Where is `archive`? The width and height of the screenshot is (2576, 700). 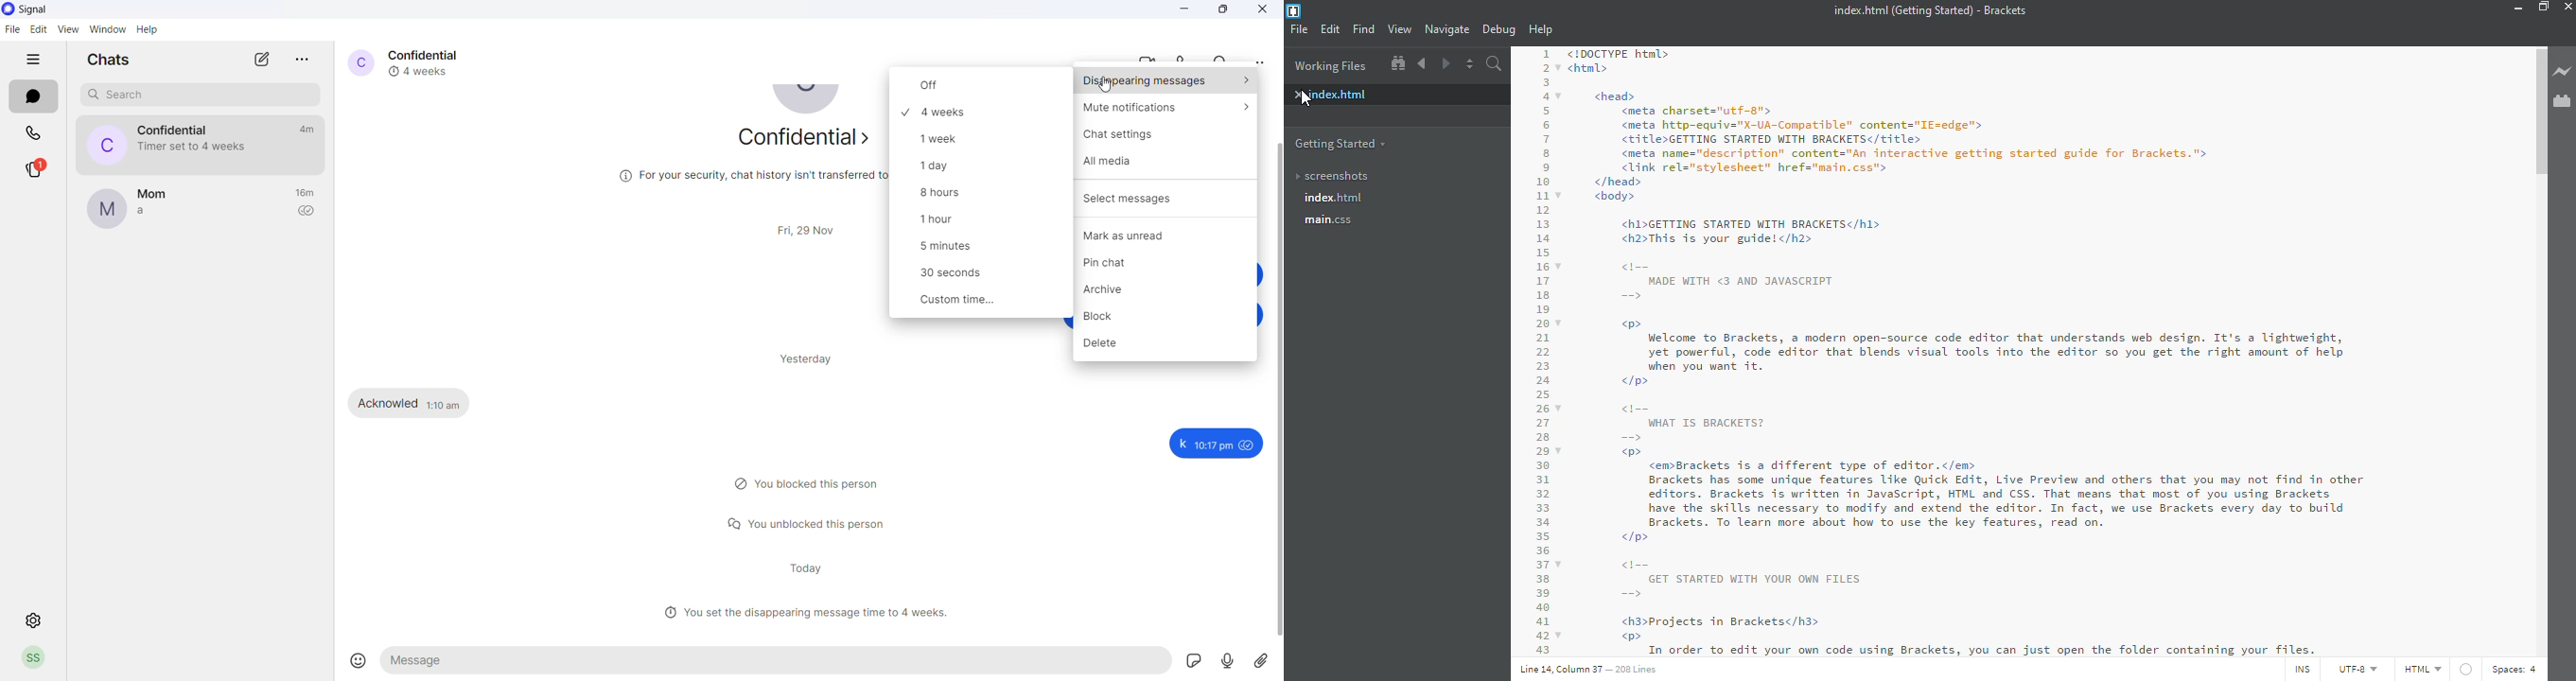 archive is located at coordinates (1170, 293).